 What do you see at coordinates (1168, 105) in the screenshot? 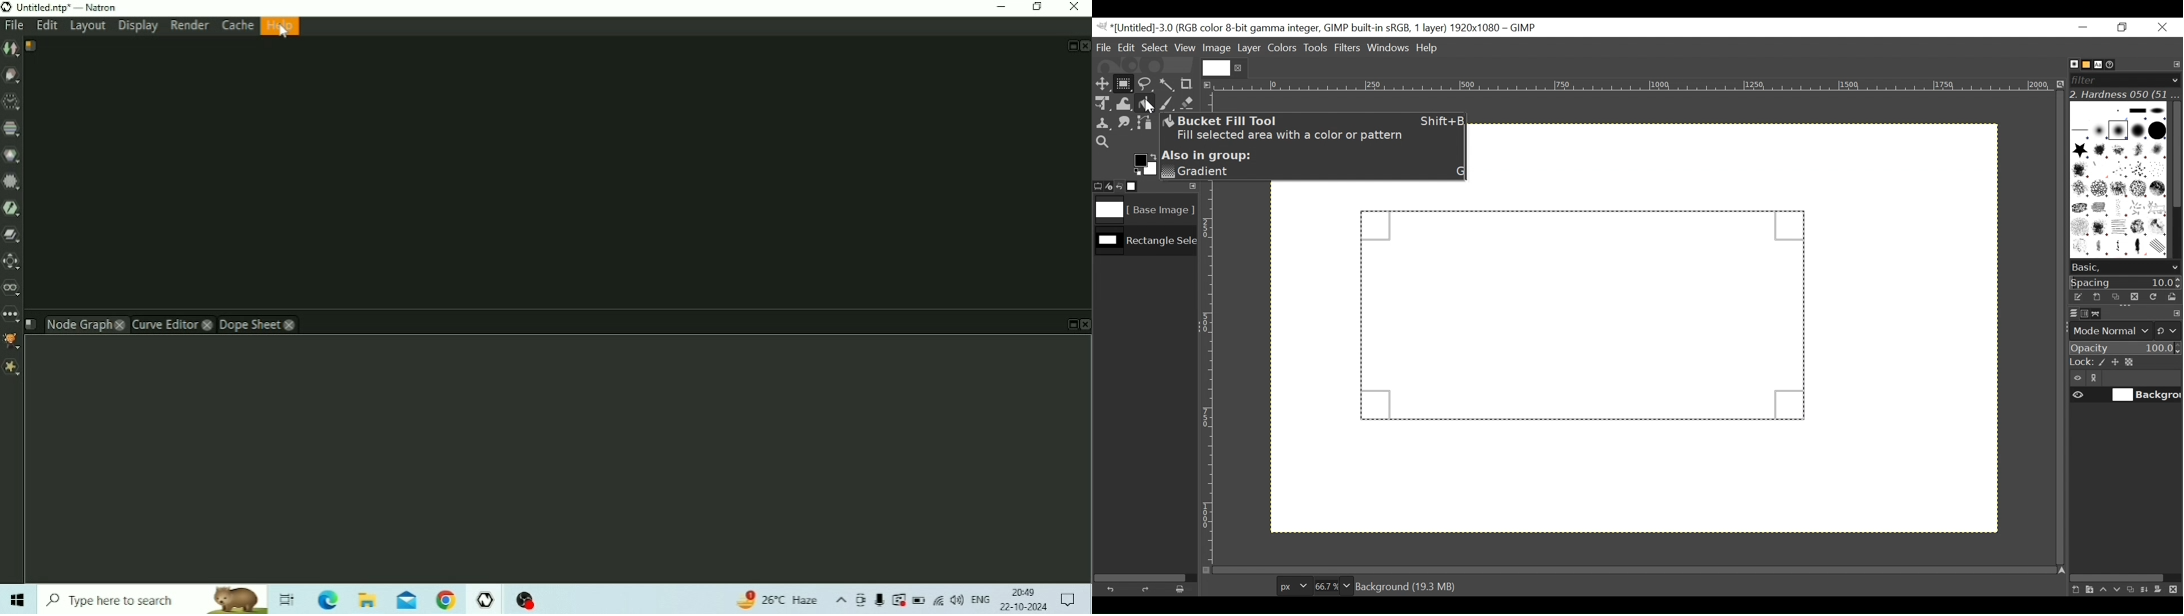
I see `Paintbrush tool` at bounding box center [1168, 105].